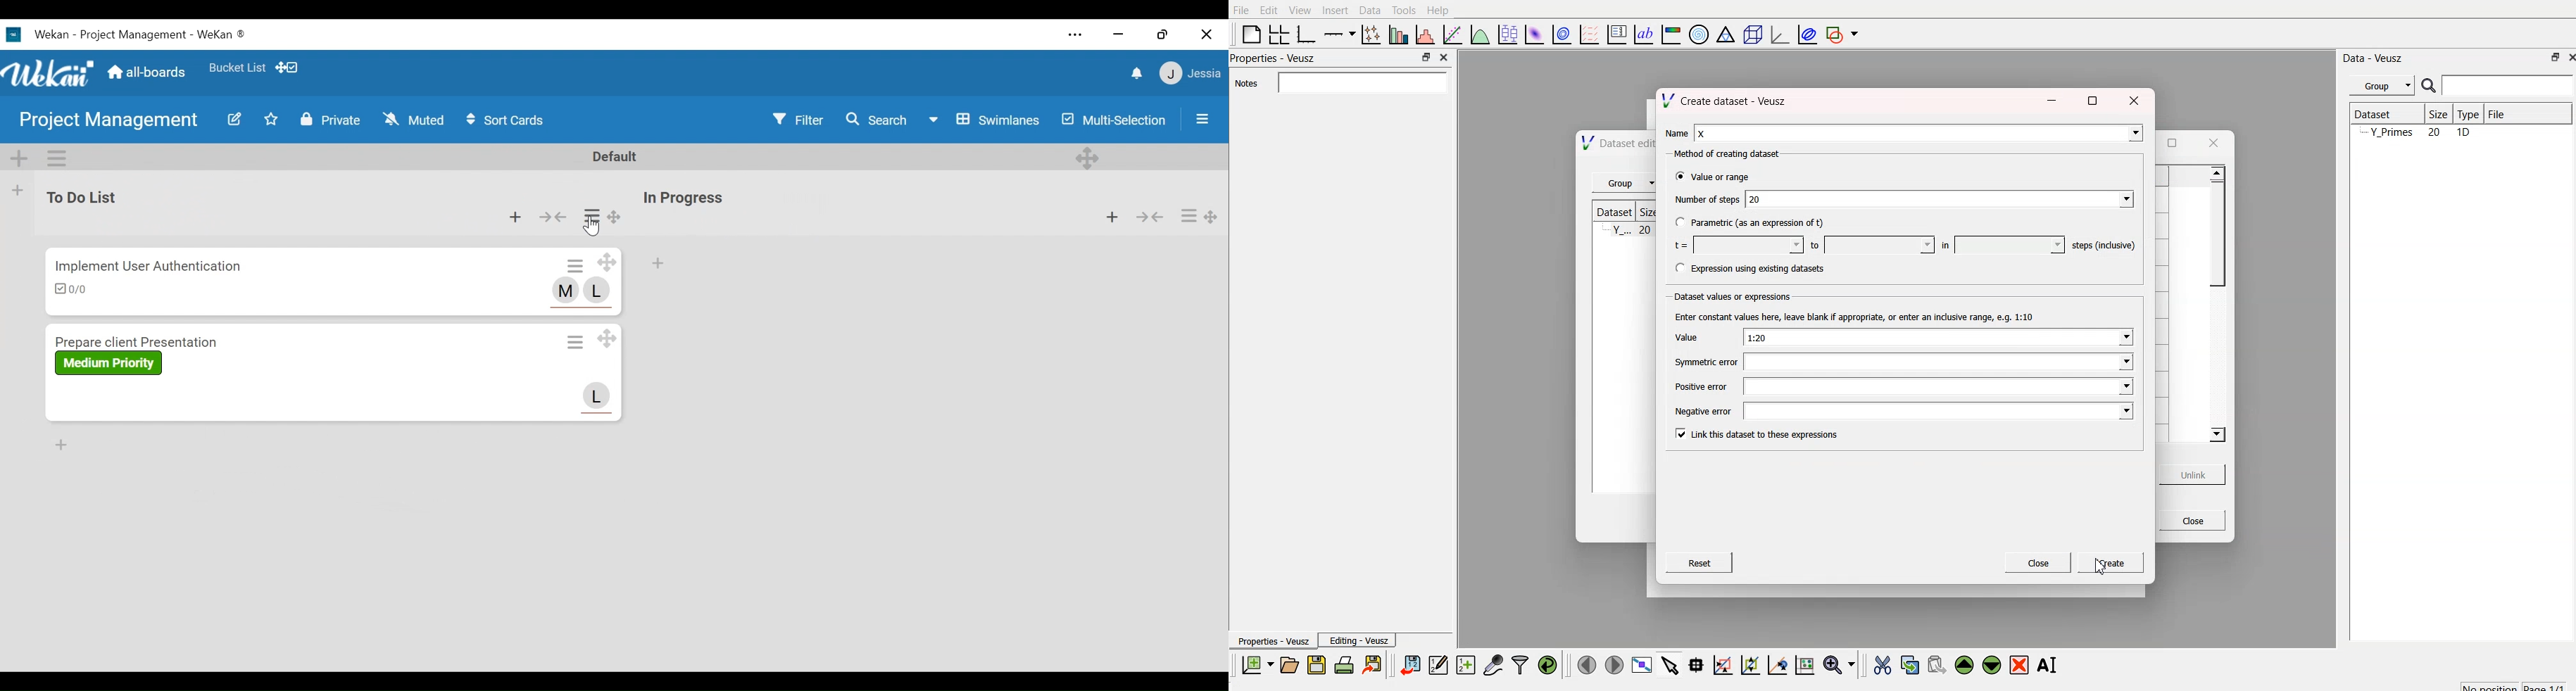 This screenshot has height=700, width=2576. What do you see at coordinates (1706, 562) in the screenshot?
I see `Reset |` at bounding box center [1706, 562].